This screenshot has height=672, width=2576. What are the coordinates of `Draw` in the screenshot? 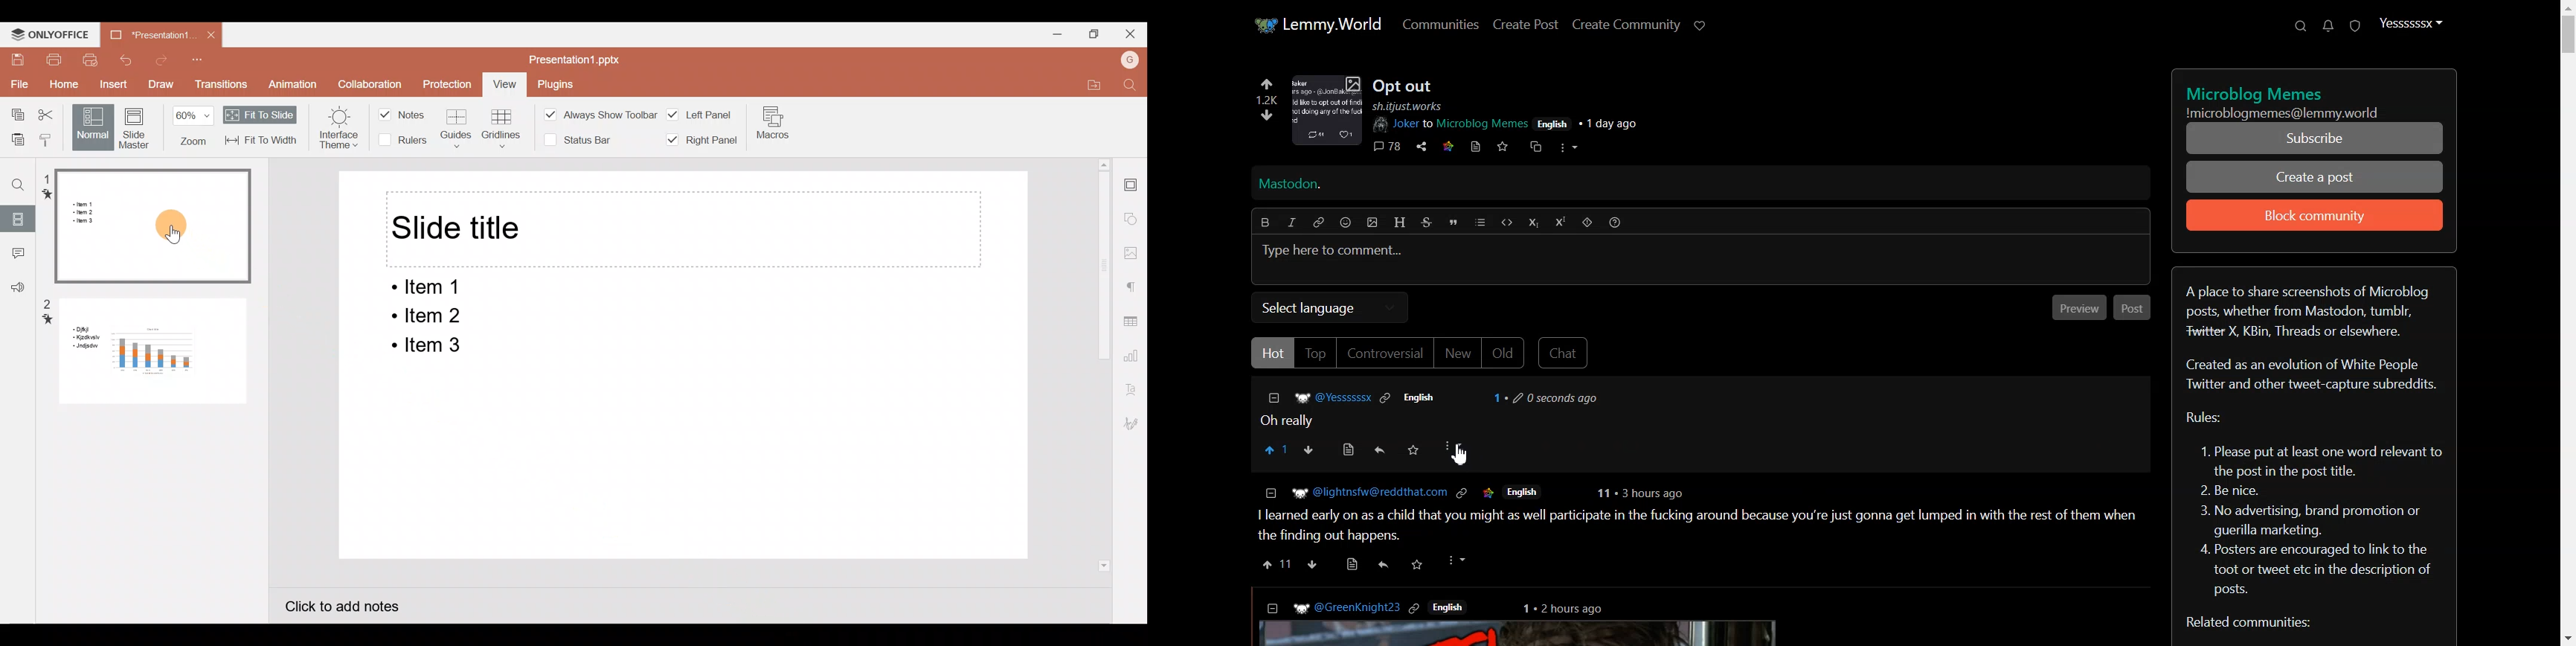 It's located at (159, 82).